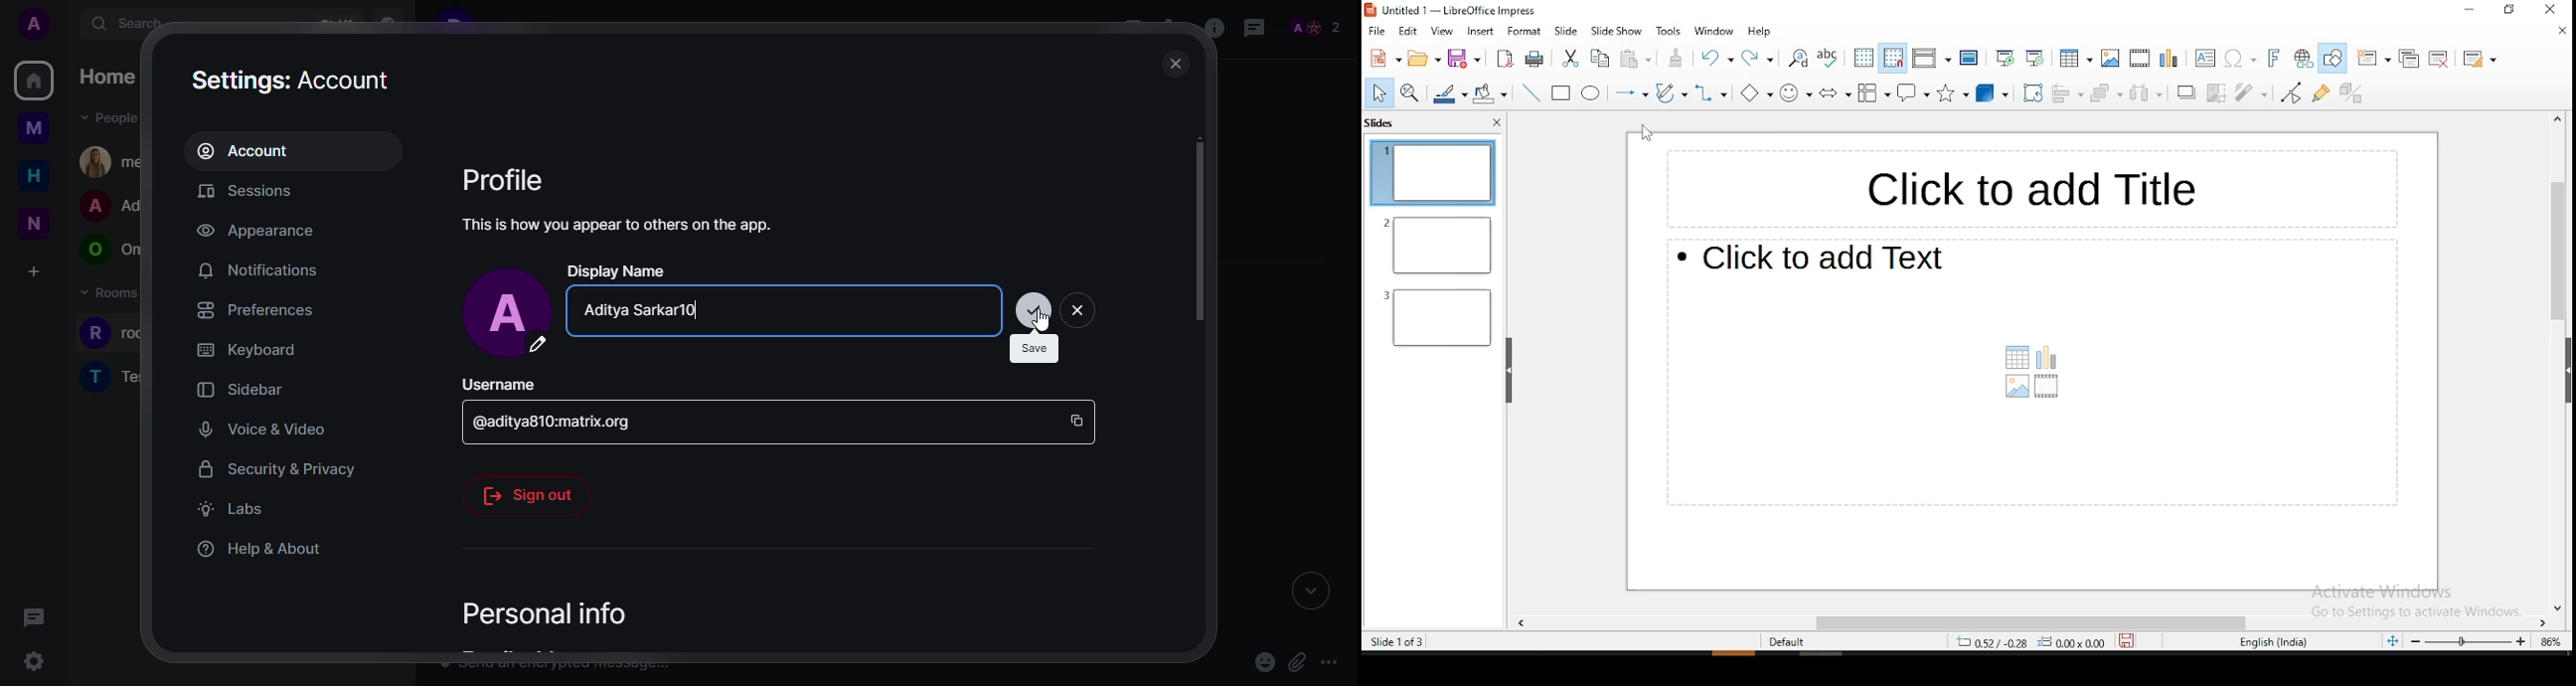  What do you see at coordinates (260, 548) in the screenshot?
I see `help ` at bounding box center [260, 548].